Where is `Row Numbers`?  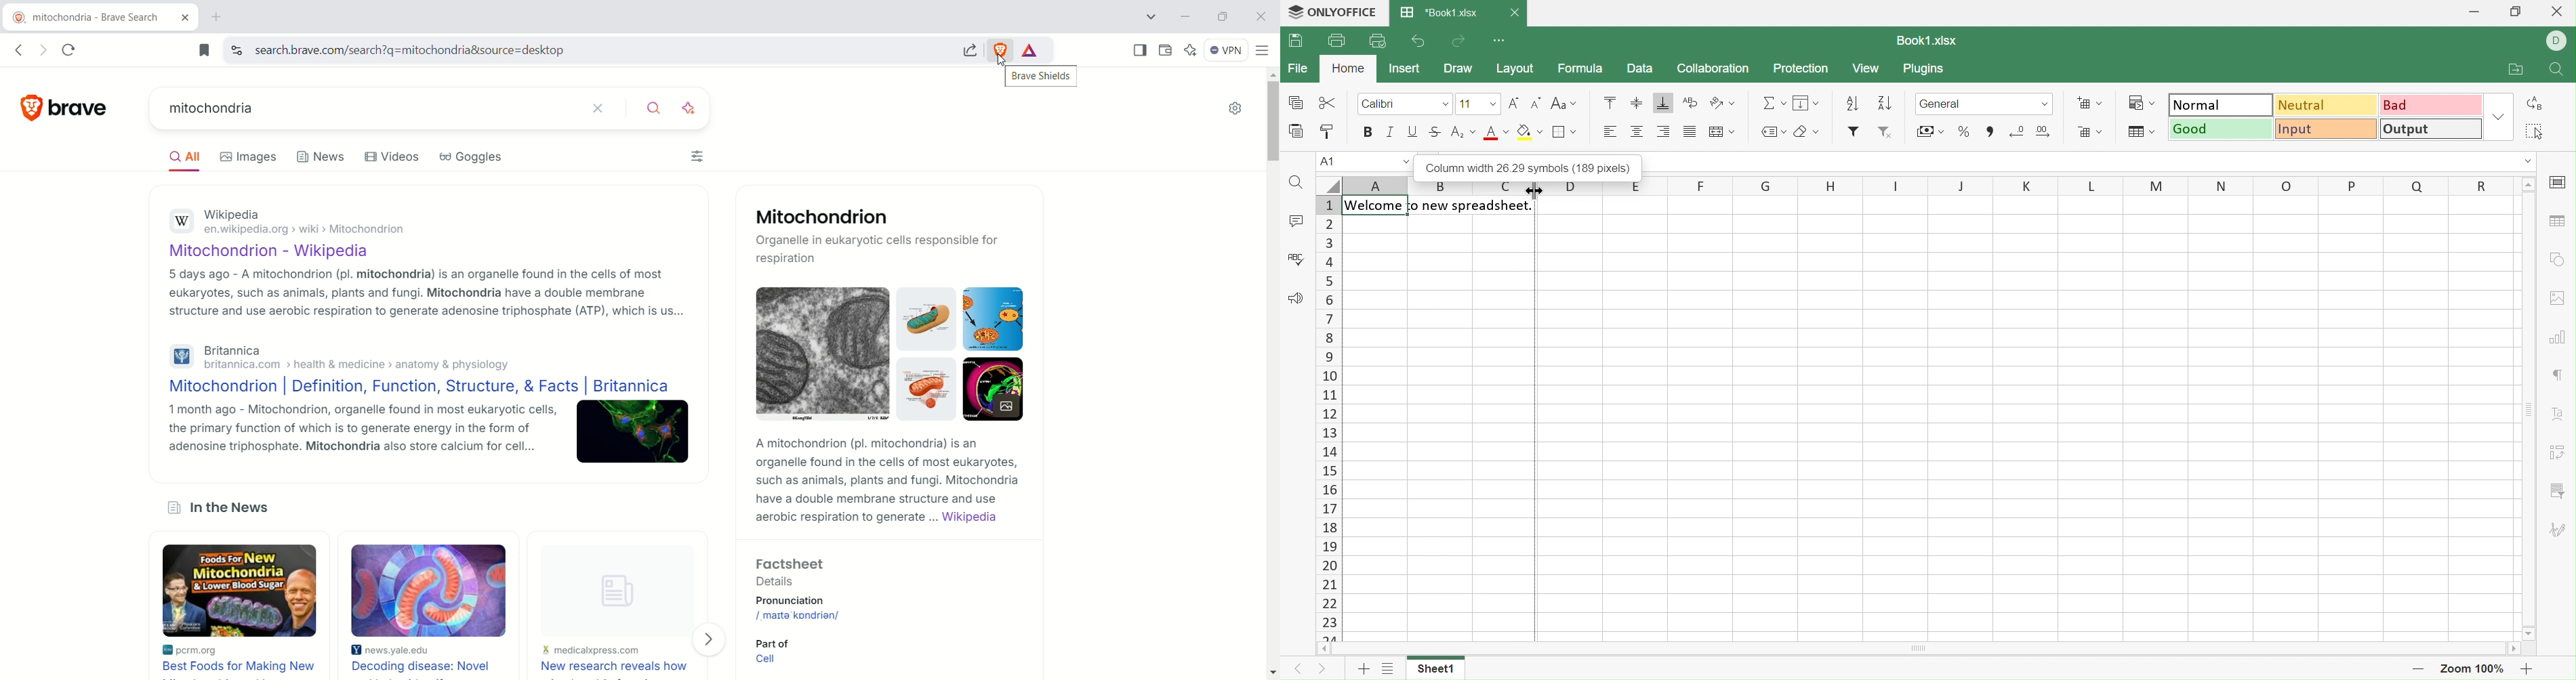 Row Numbers is located at coordinates (1329, 419).